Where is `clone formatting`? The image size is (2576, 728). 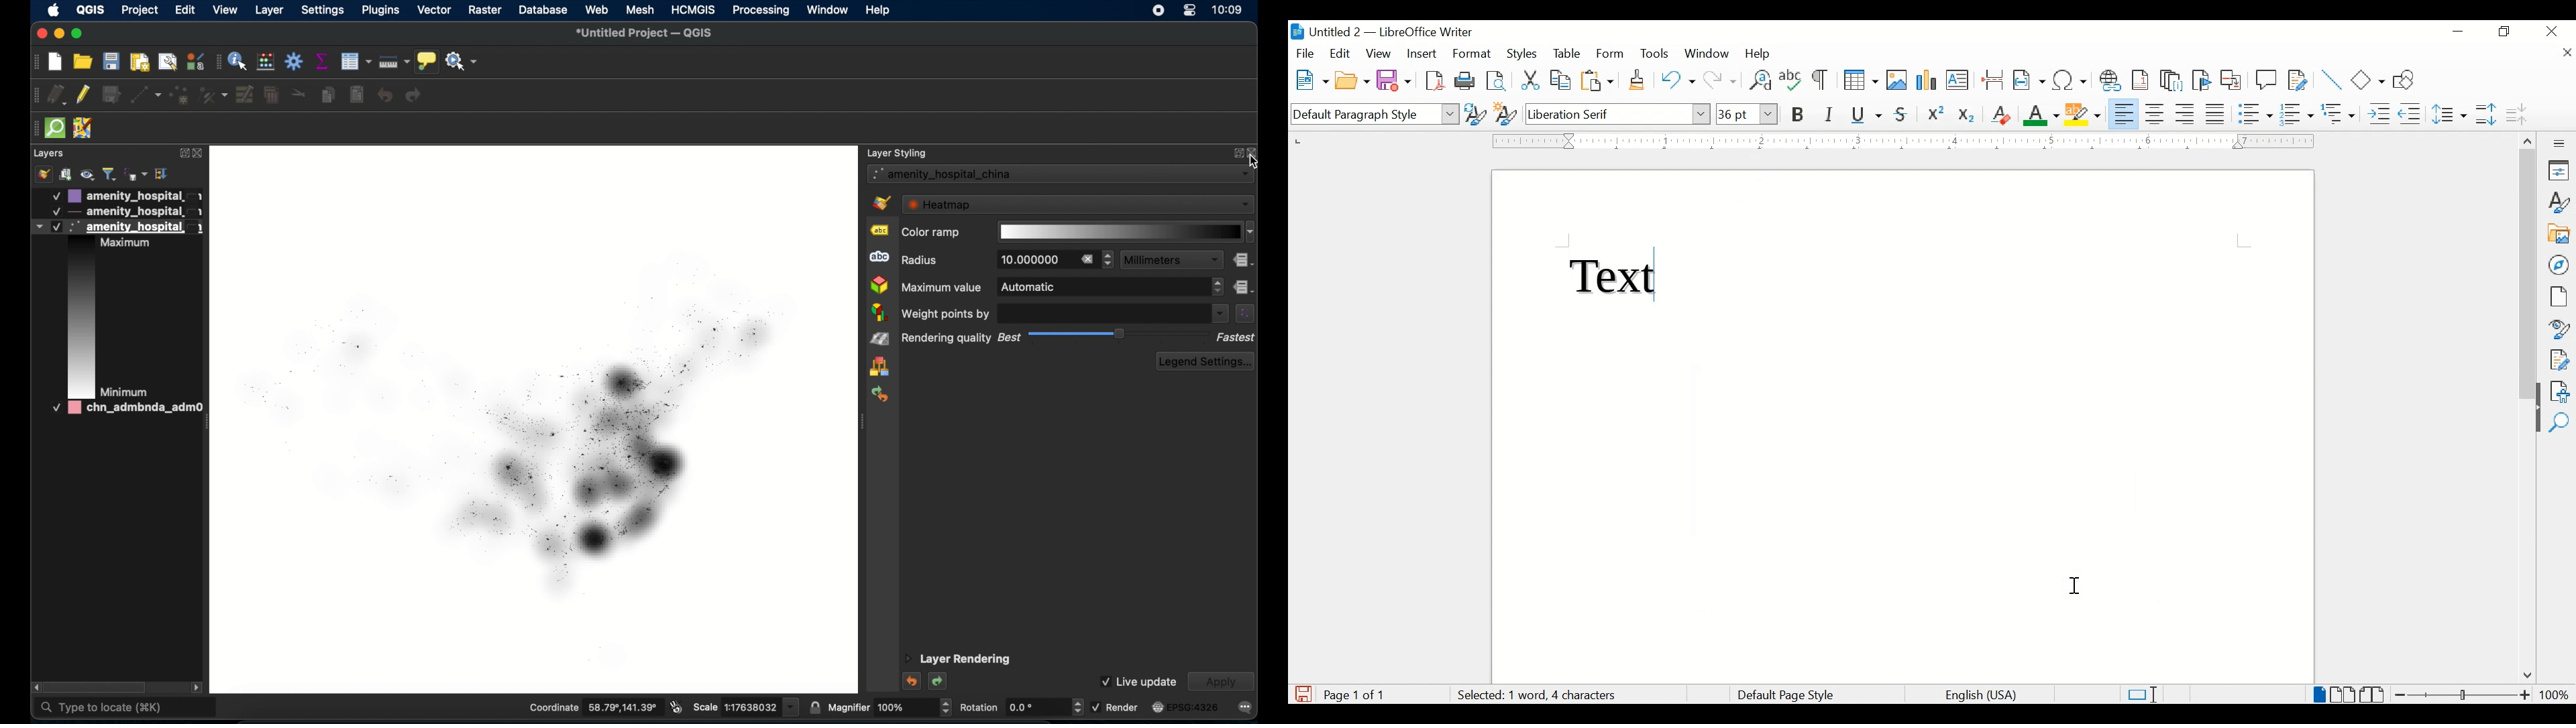
clone formatting is located at coordinates (1638, 80).